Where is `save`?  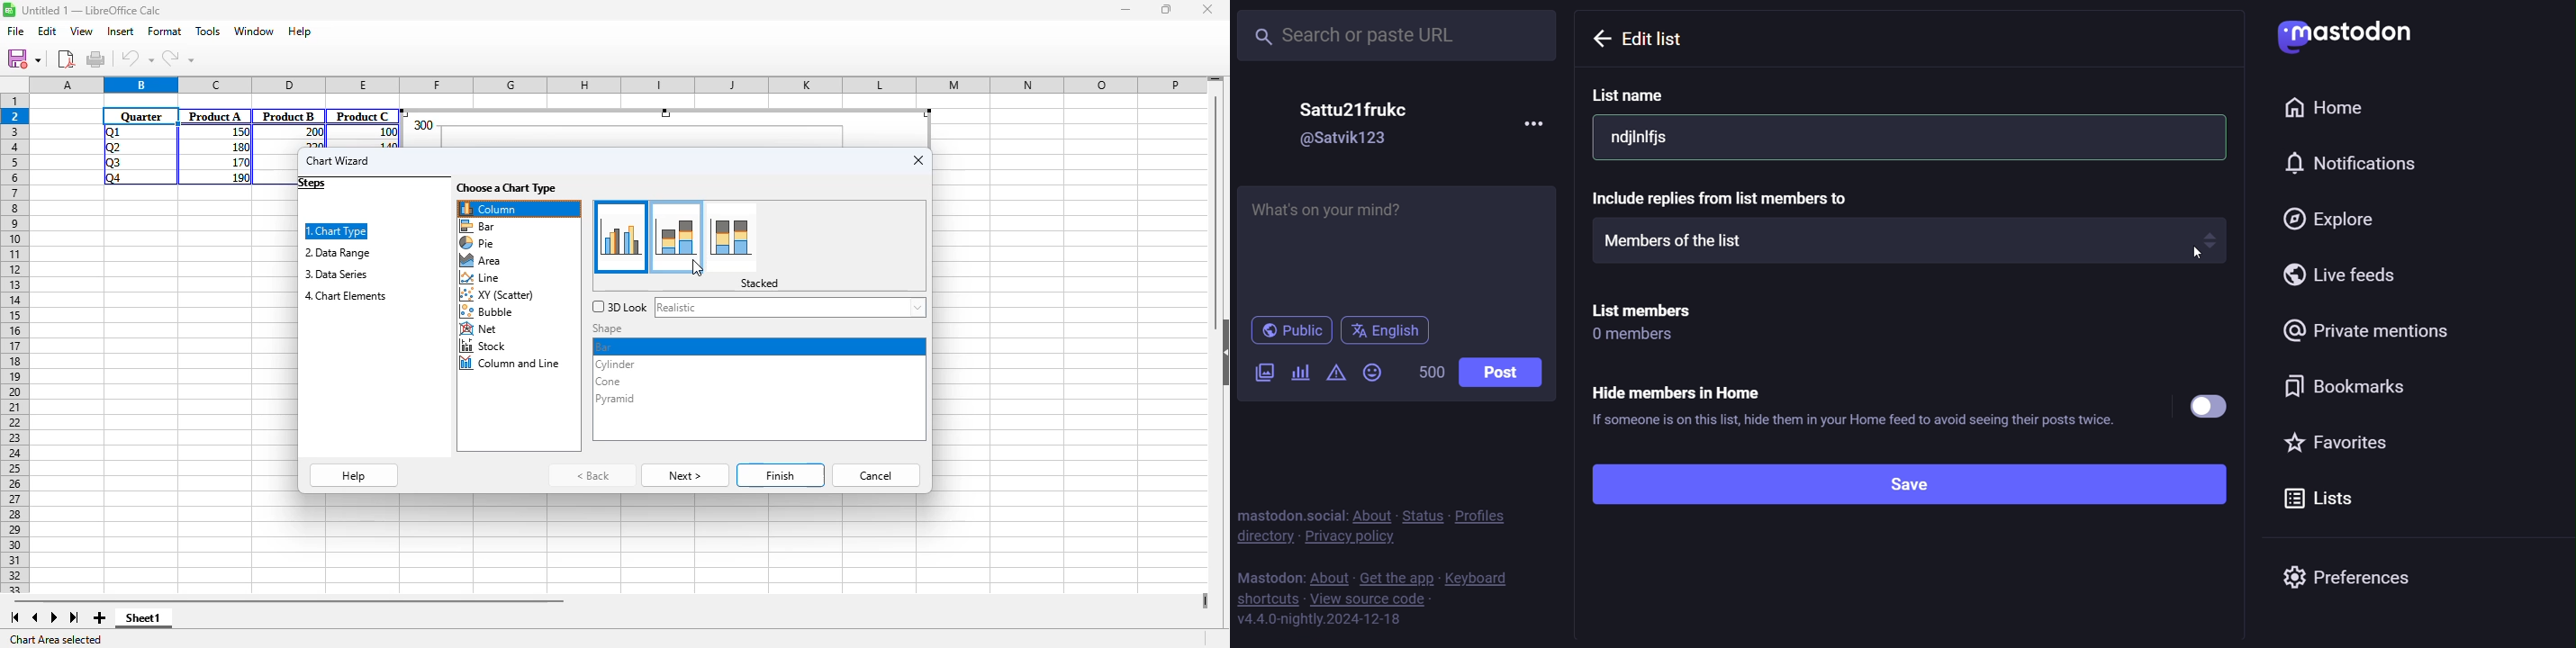
save is located at coordinates (23, 58).